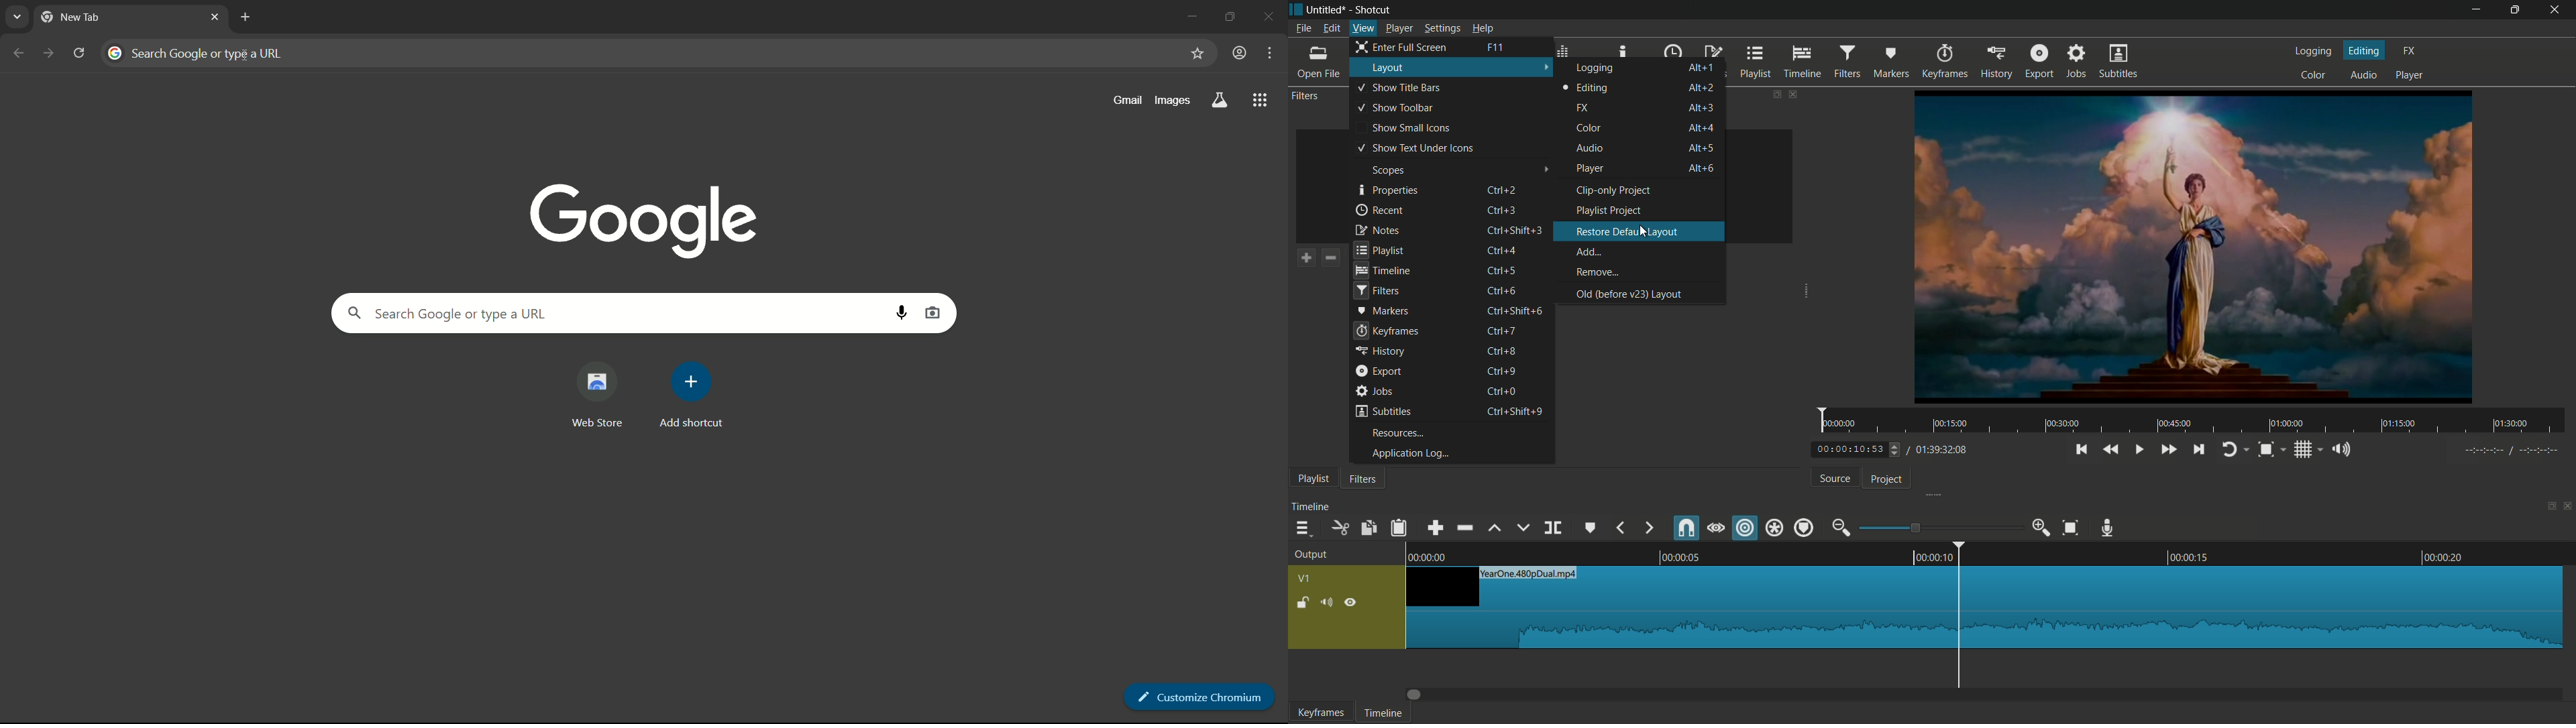 The image size is (2576, 728). I want to click on add shortcut, so click(693, 396).